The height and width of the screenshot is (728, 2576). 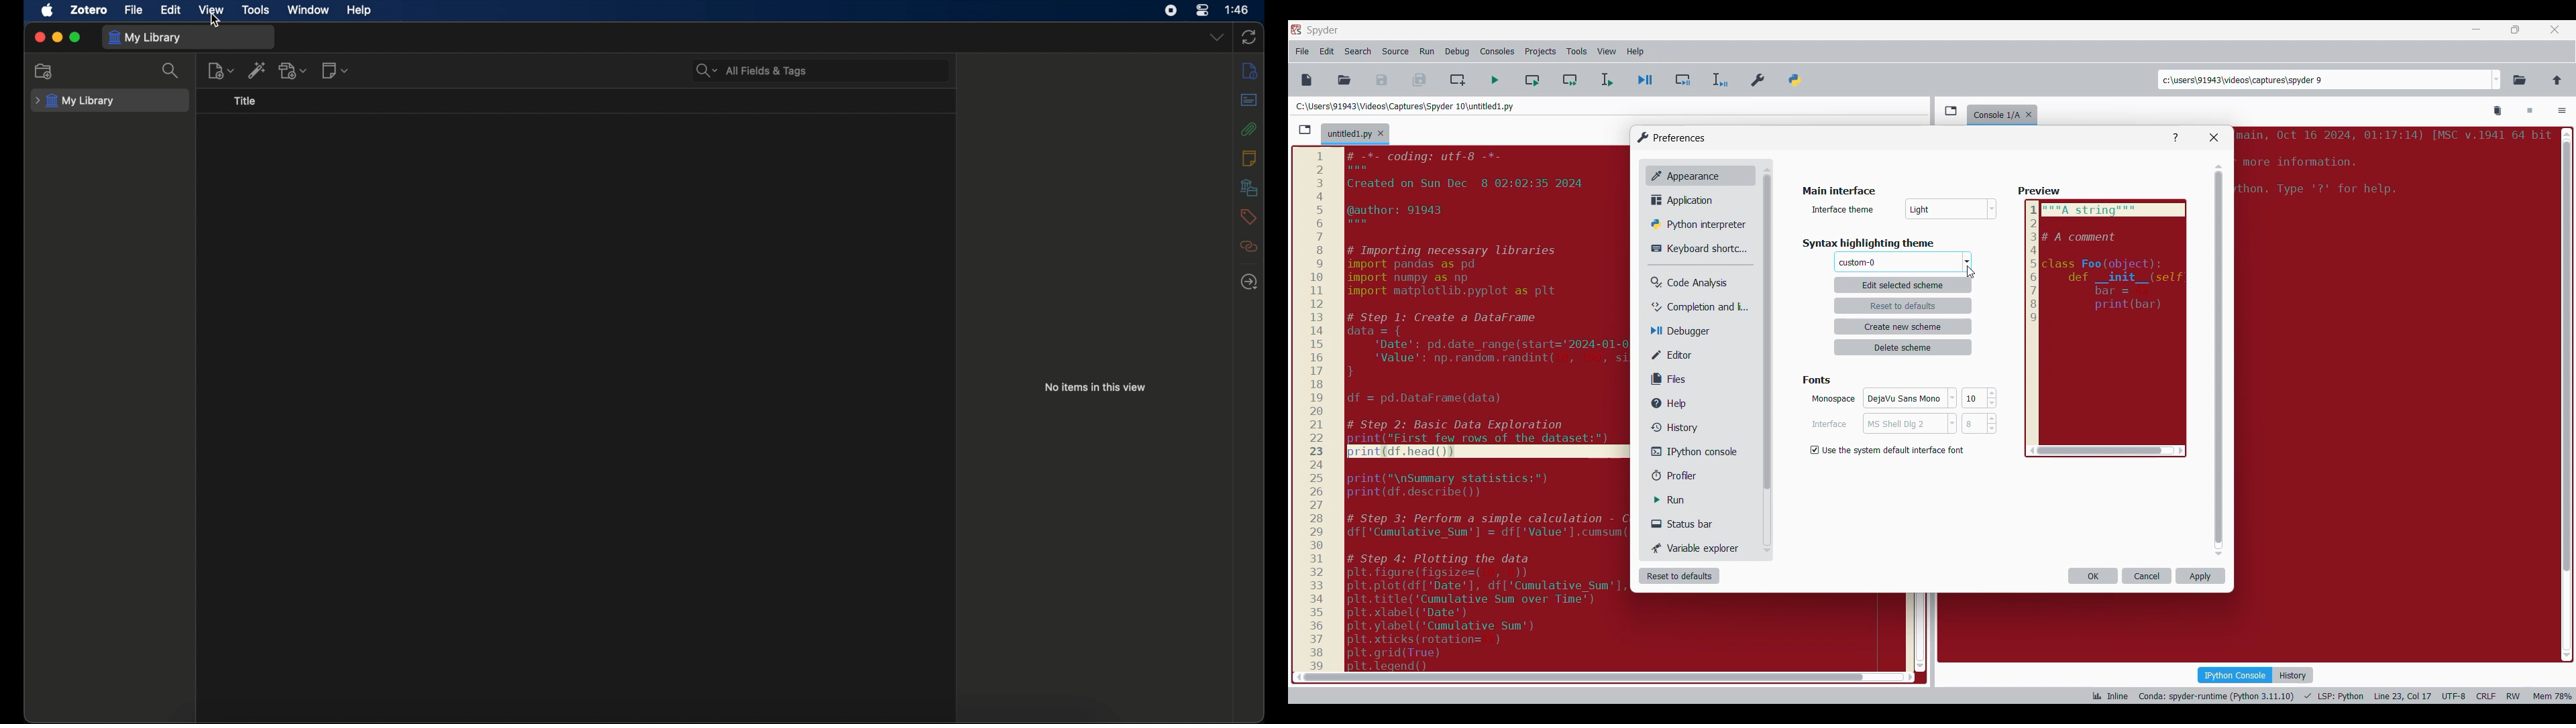 I want to click on Preview reflecting selected theme, so click(x=2106, y=328).